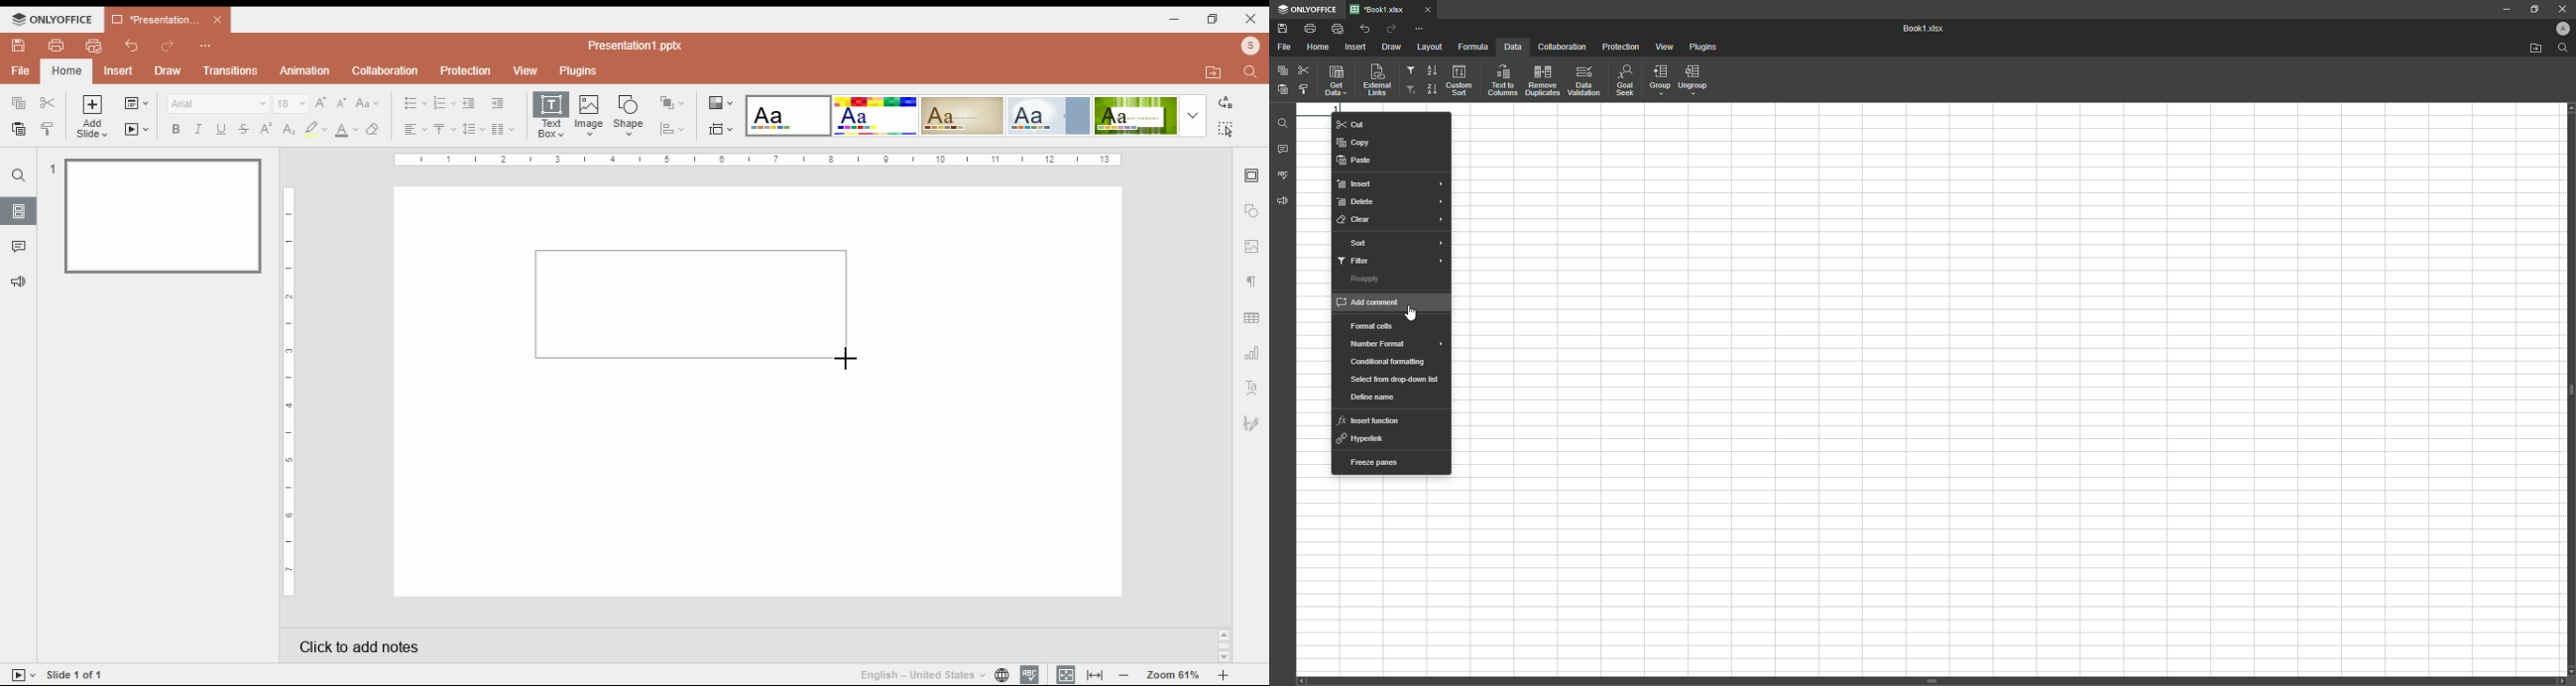  I want to click on increase indent, so click(497, 103).